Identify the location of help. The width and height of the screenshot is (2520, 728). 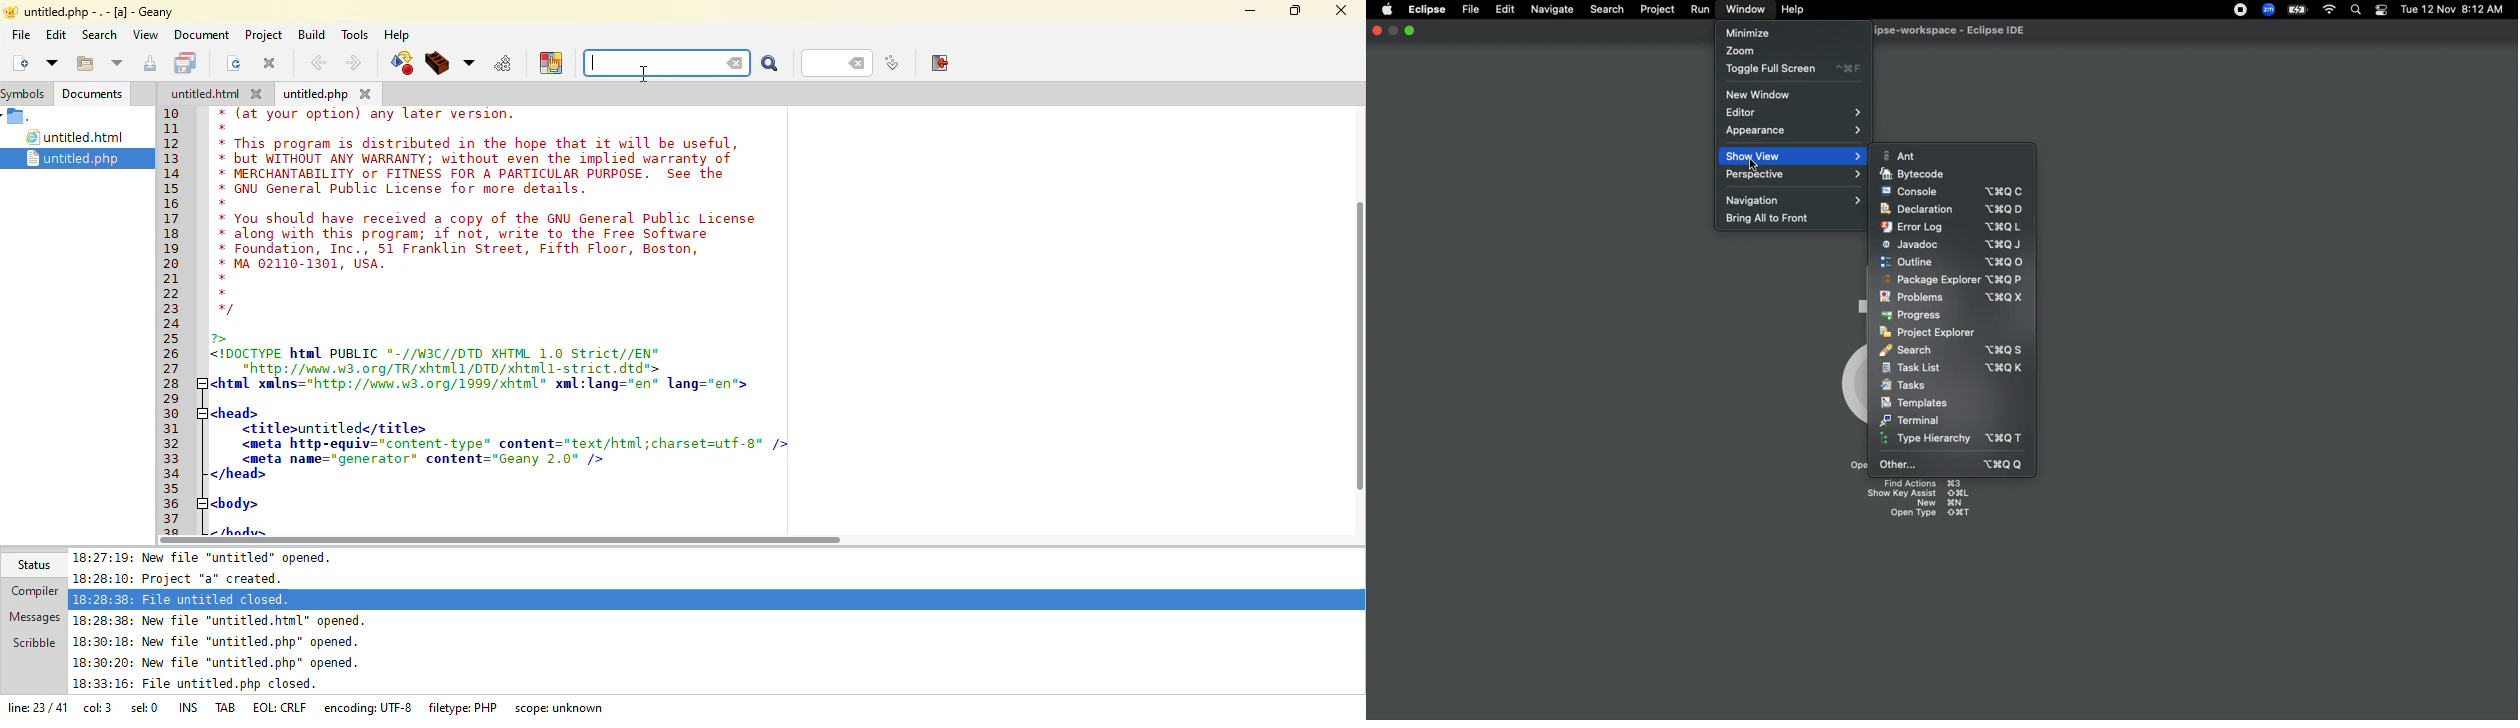
(396, 35).